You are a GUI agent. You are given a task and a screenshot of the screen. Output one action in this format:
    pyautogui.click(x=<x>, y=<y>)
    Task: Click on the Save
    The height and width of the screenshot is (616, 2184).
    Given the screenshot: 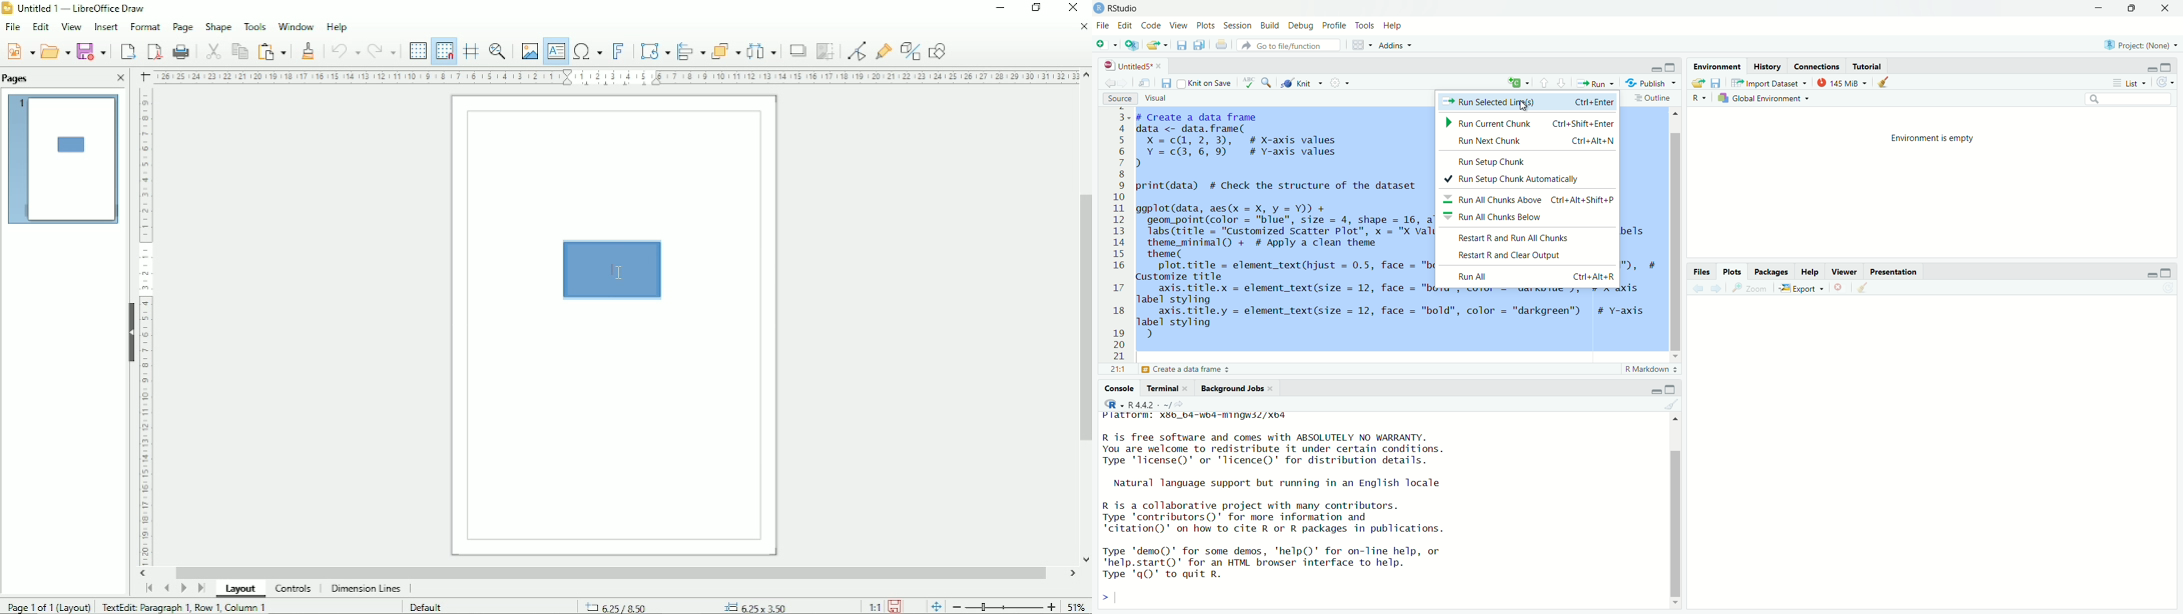 What is the action you would take?
    pyautogui.click(x=895, y=607)
    